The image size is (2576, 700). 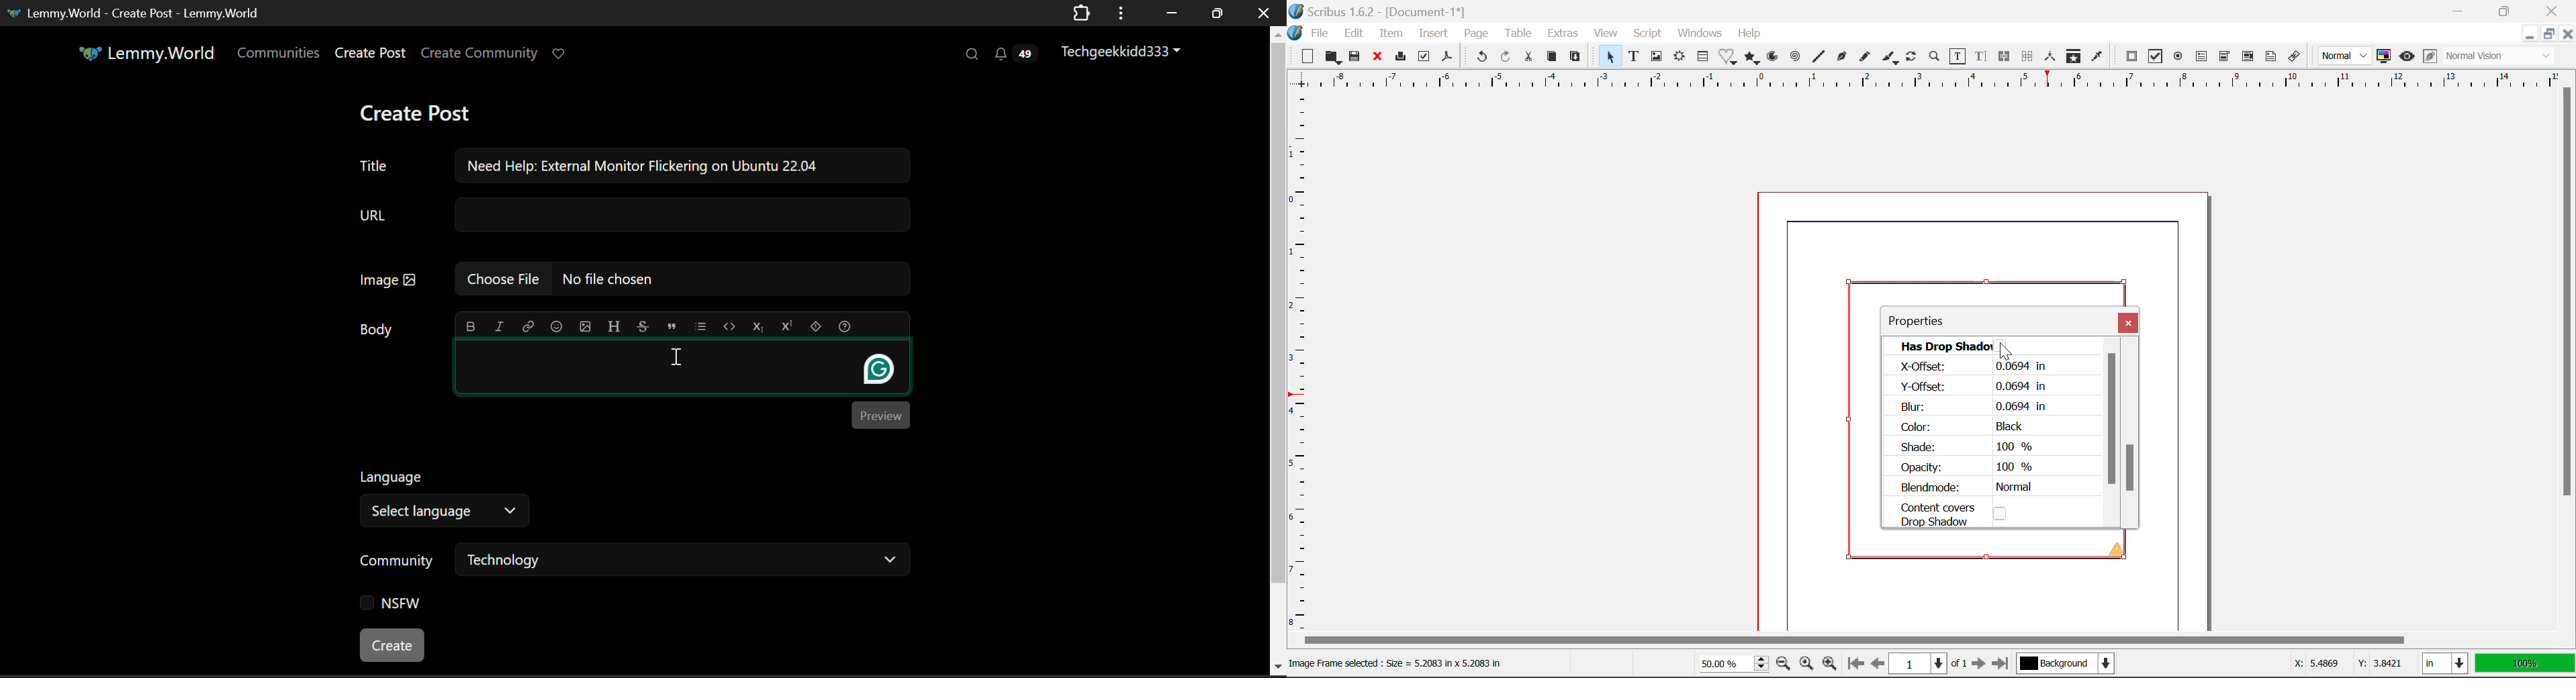 I want to click on Edit Contents of Frame, so click(x=1959, y=58).